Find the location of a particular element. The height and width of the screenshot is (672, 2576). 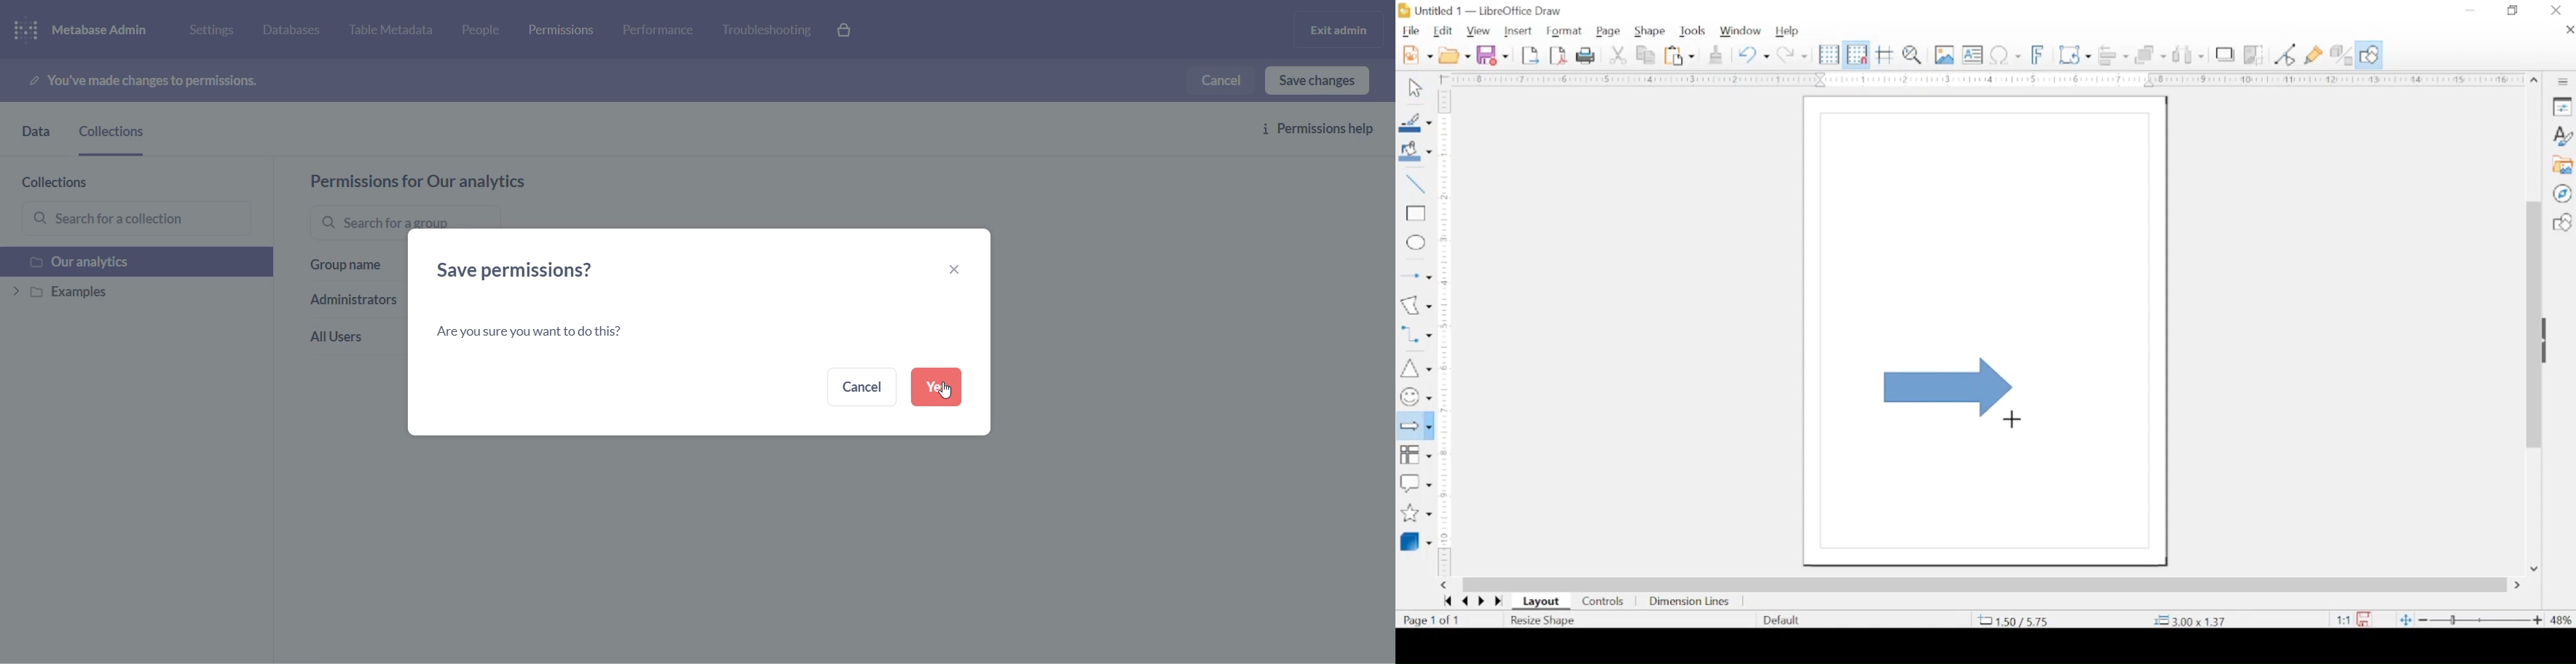

table metadata is located at coordinates (398, 32).